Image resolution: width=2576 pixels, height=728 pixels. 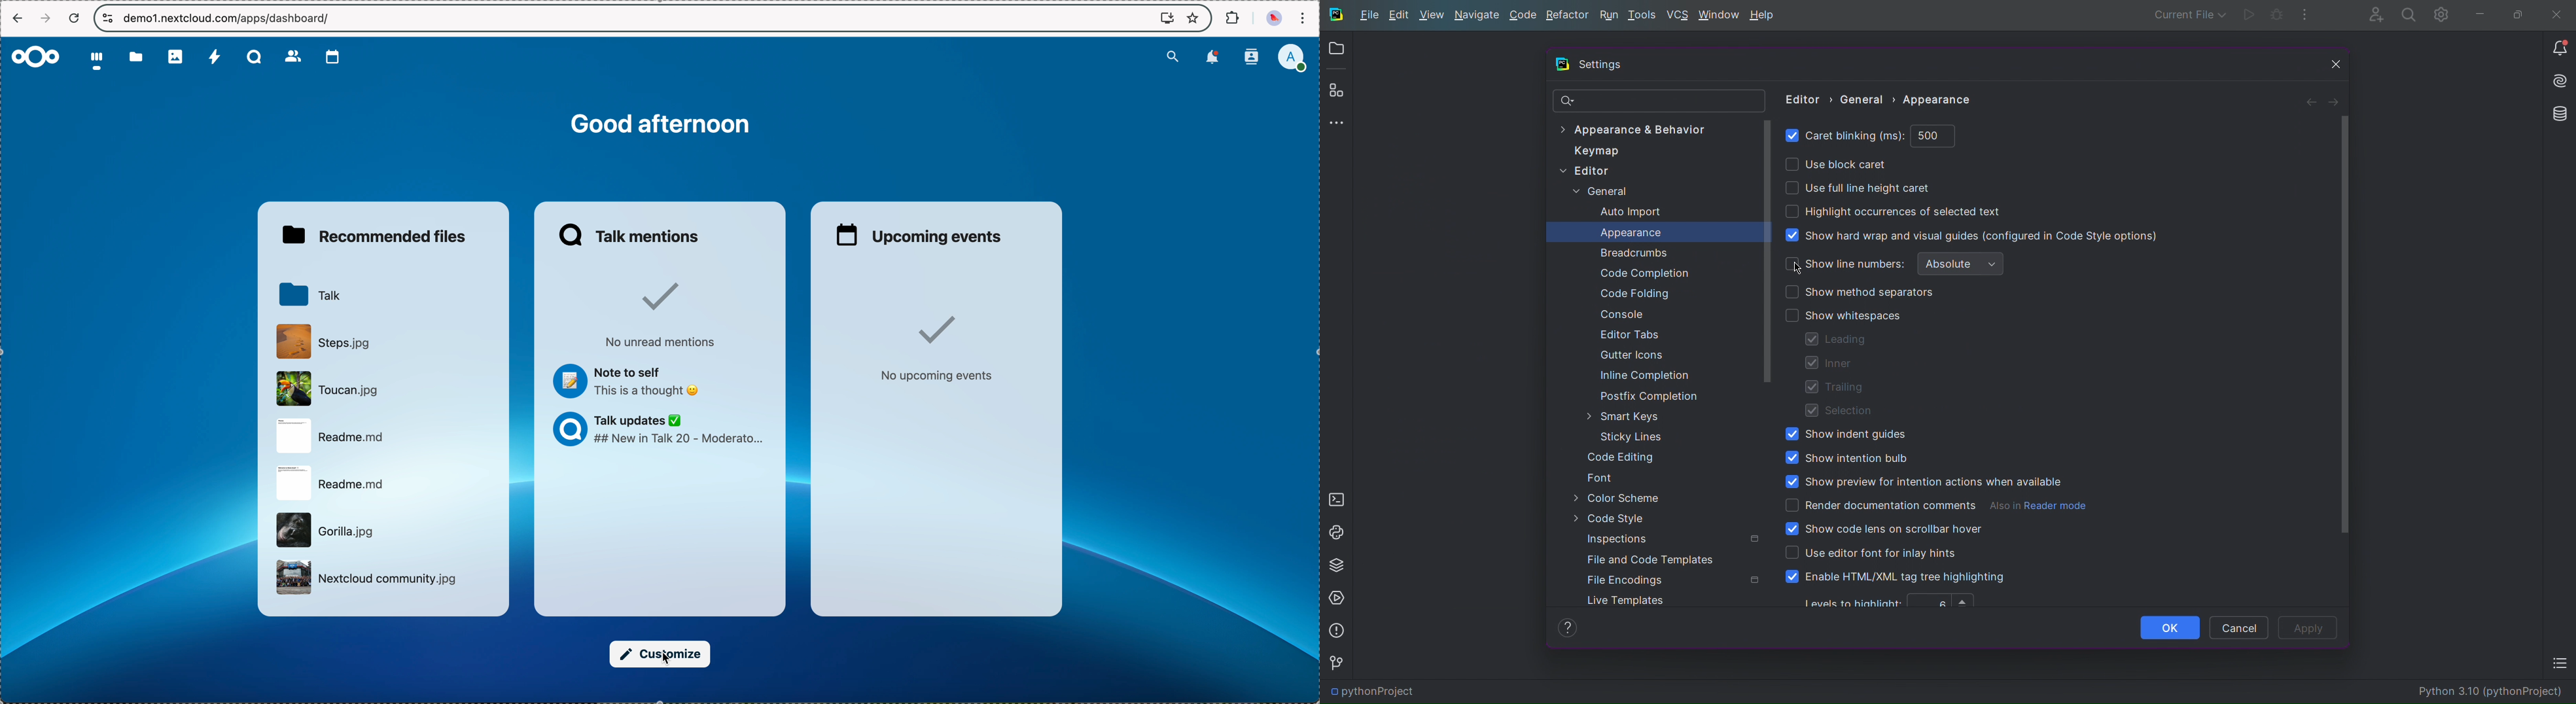 What do you see at coordinates (216, 57) in the screenshot?
I see `activity` at bounding box center [216, 57].